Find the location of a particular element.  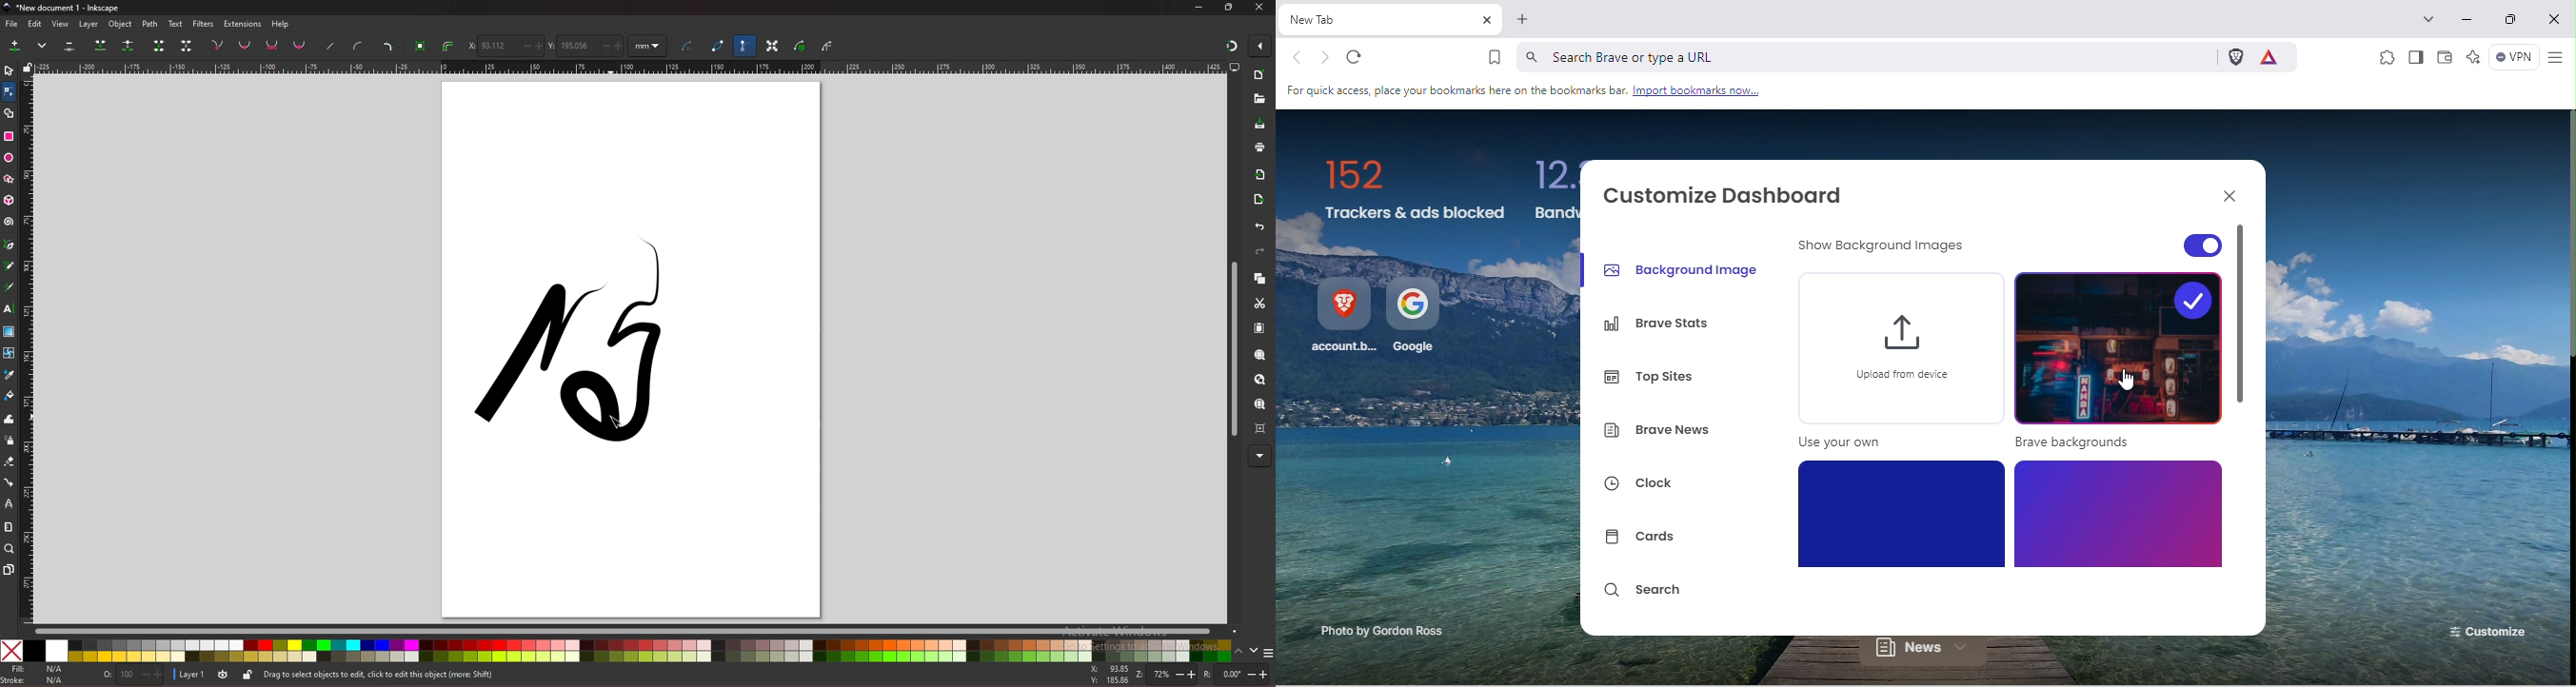

x coordinate is located at coordinates (505, 45).